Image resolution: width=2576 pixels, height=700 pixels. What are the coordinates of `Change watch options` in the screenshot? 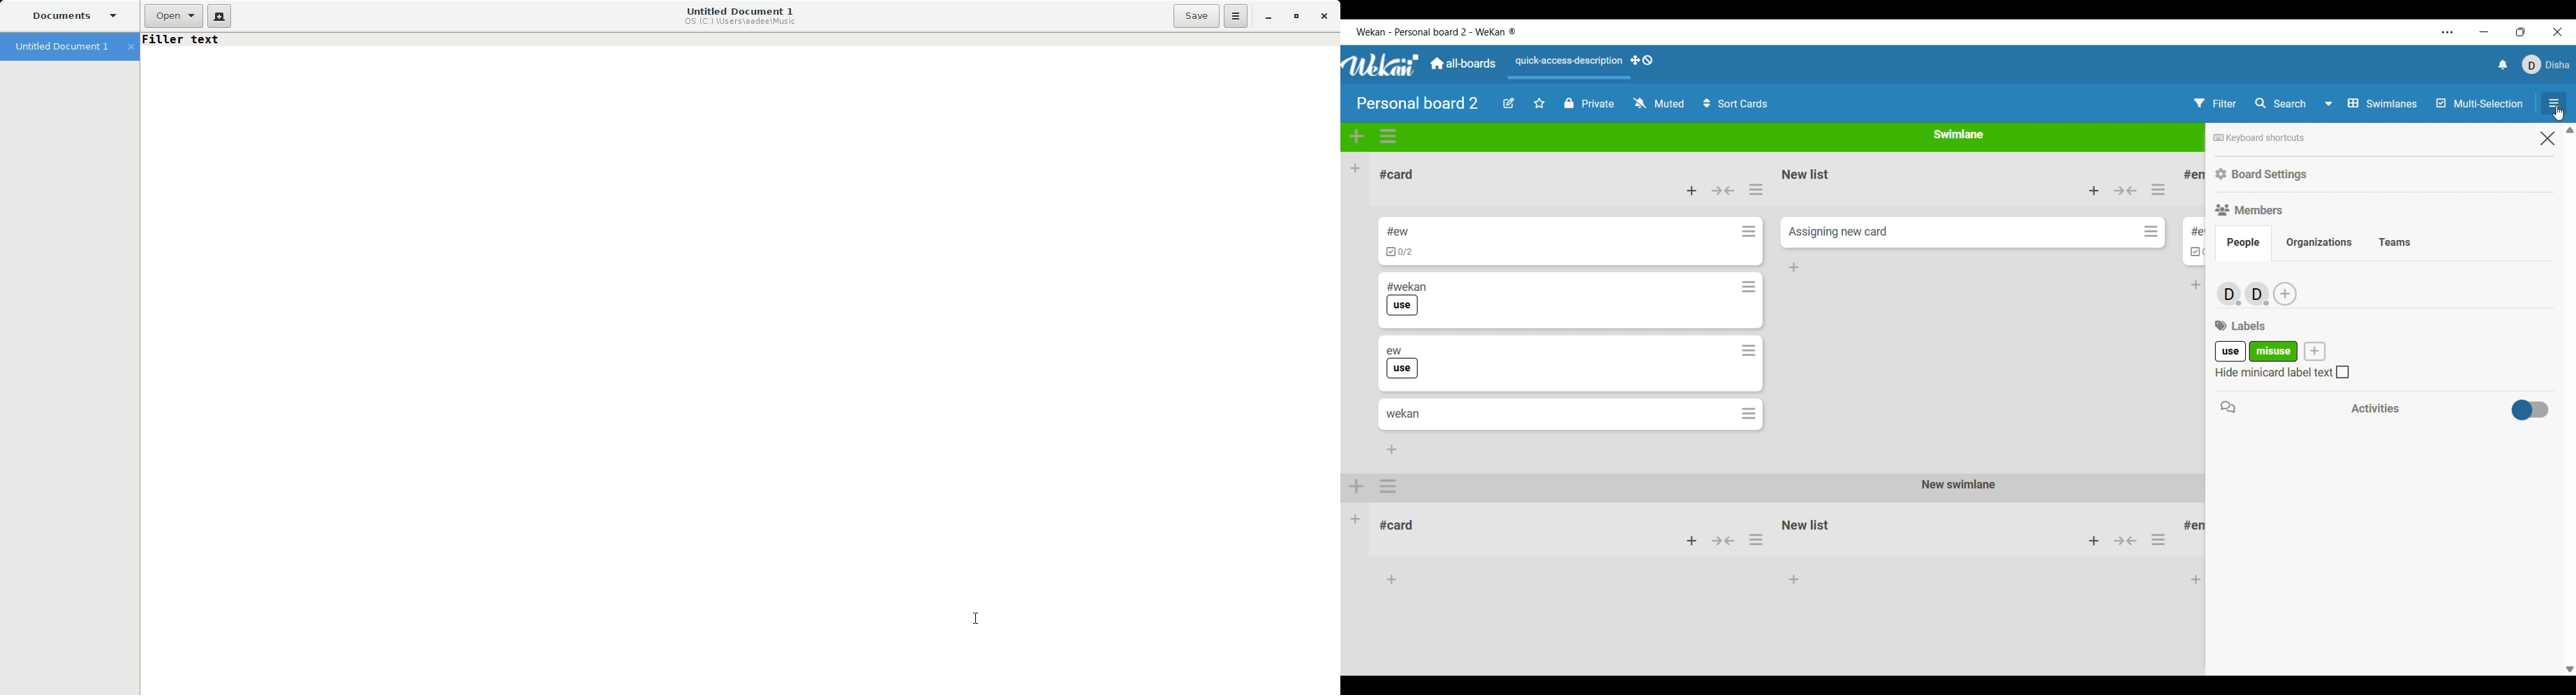 It's located at (1660, 104).